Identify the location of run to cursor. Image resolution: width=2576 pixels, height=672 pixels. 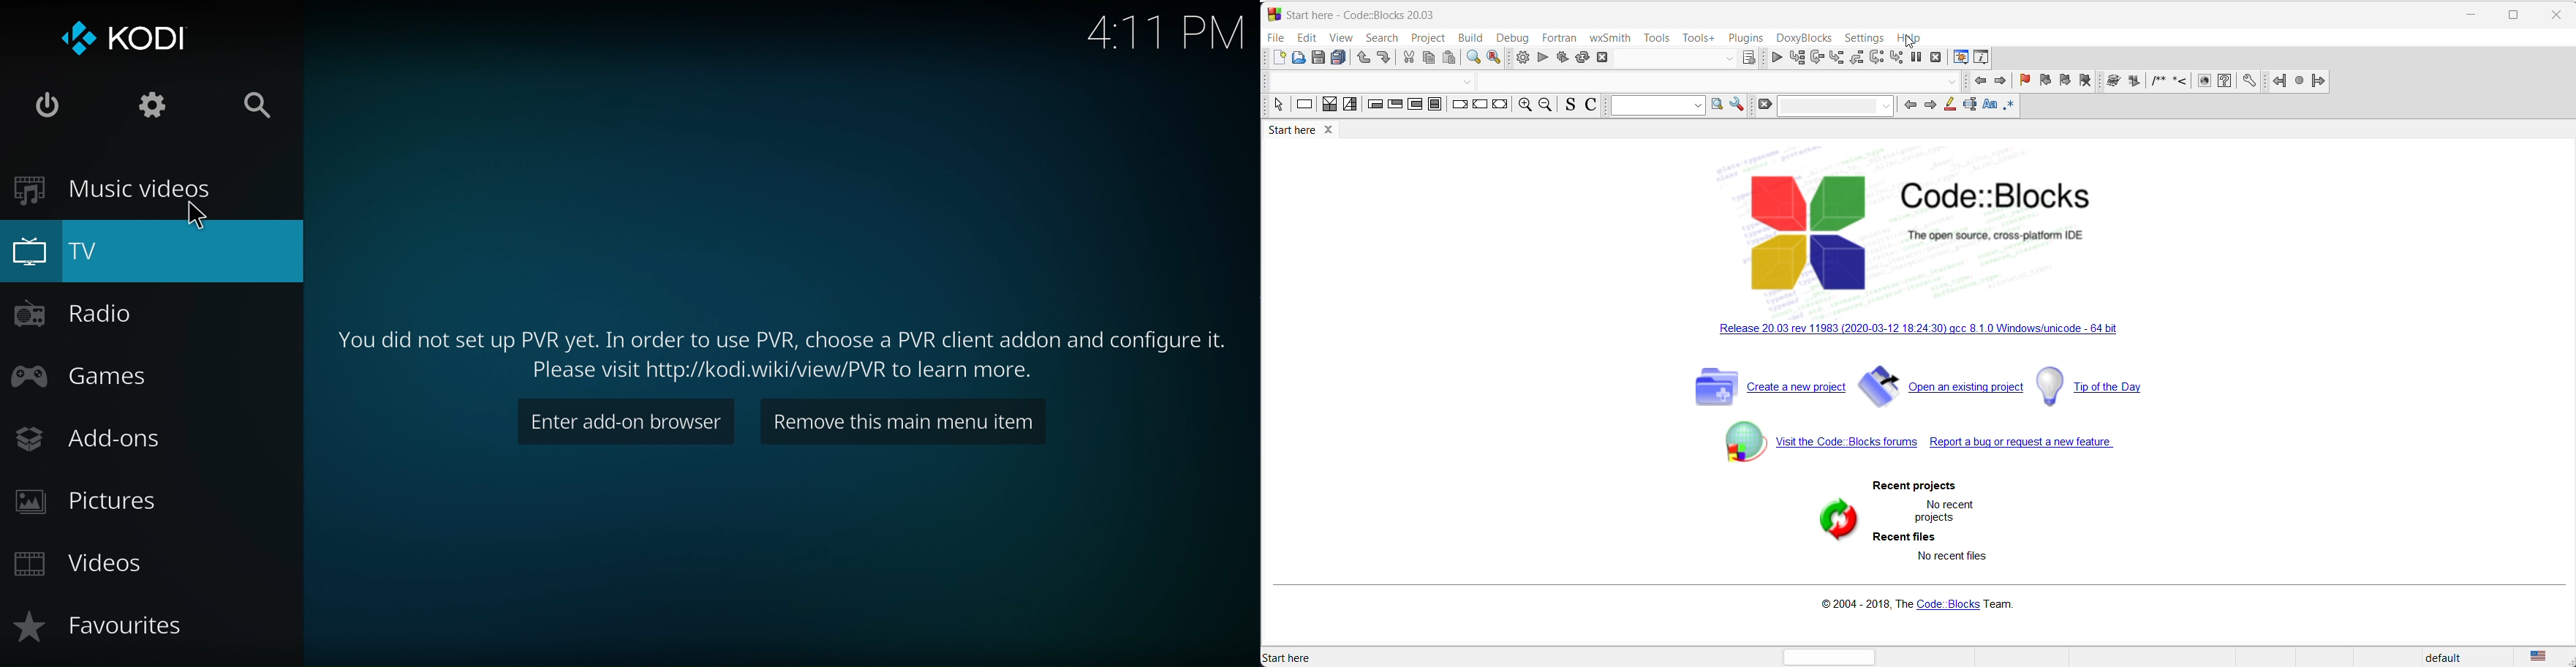
(1817, 58).